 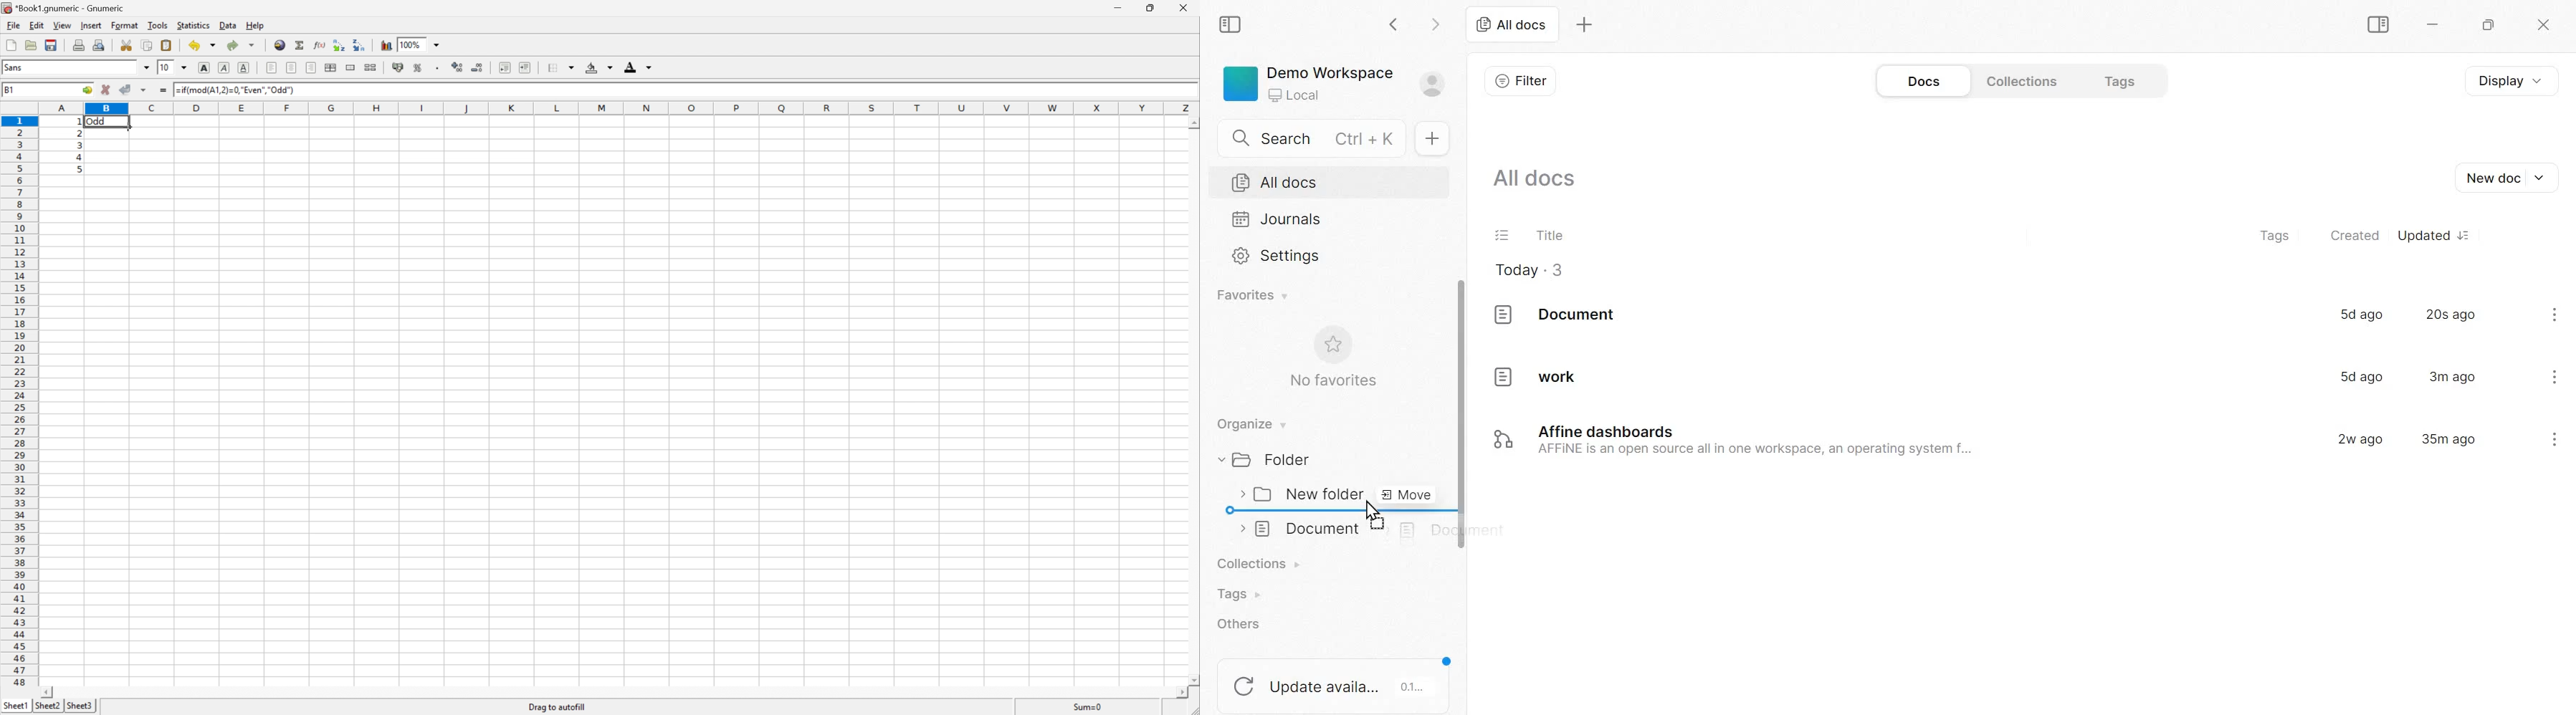 What do you see at coordinates (203, 67) in the screenshot?
I see `Bold` at bounding box center [203, 67].